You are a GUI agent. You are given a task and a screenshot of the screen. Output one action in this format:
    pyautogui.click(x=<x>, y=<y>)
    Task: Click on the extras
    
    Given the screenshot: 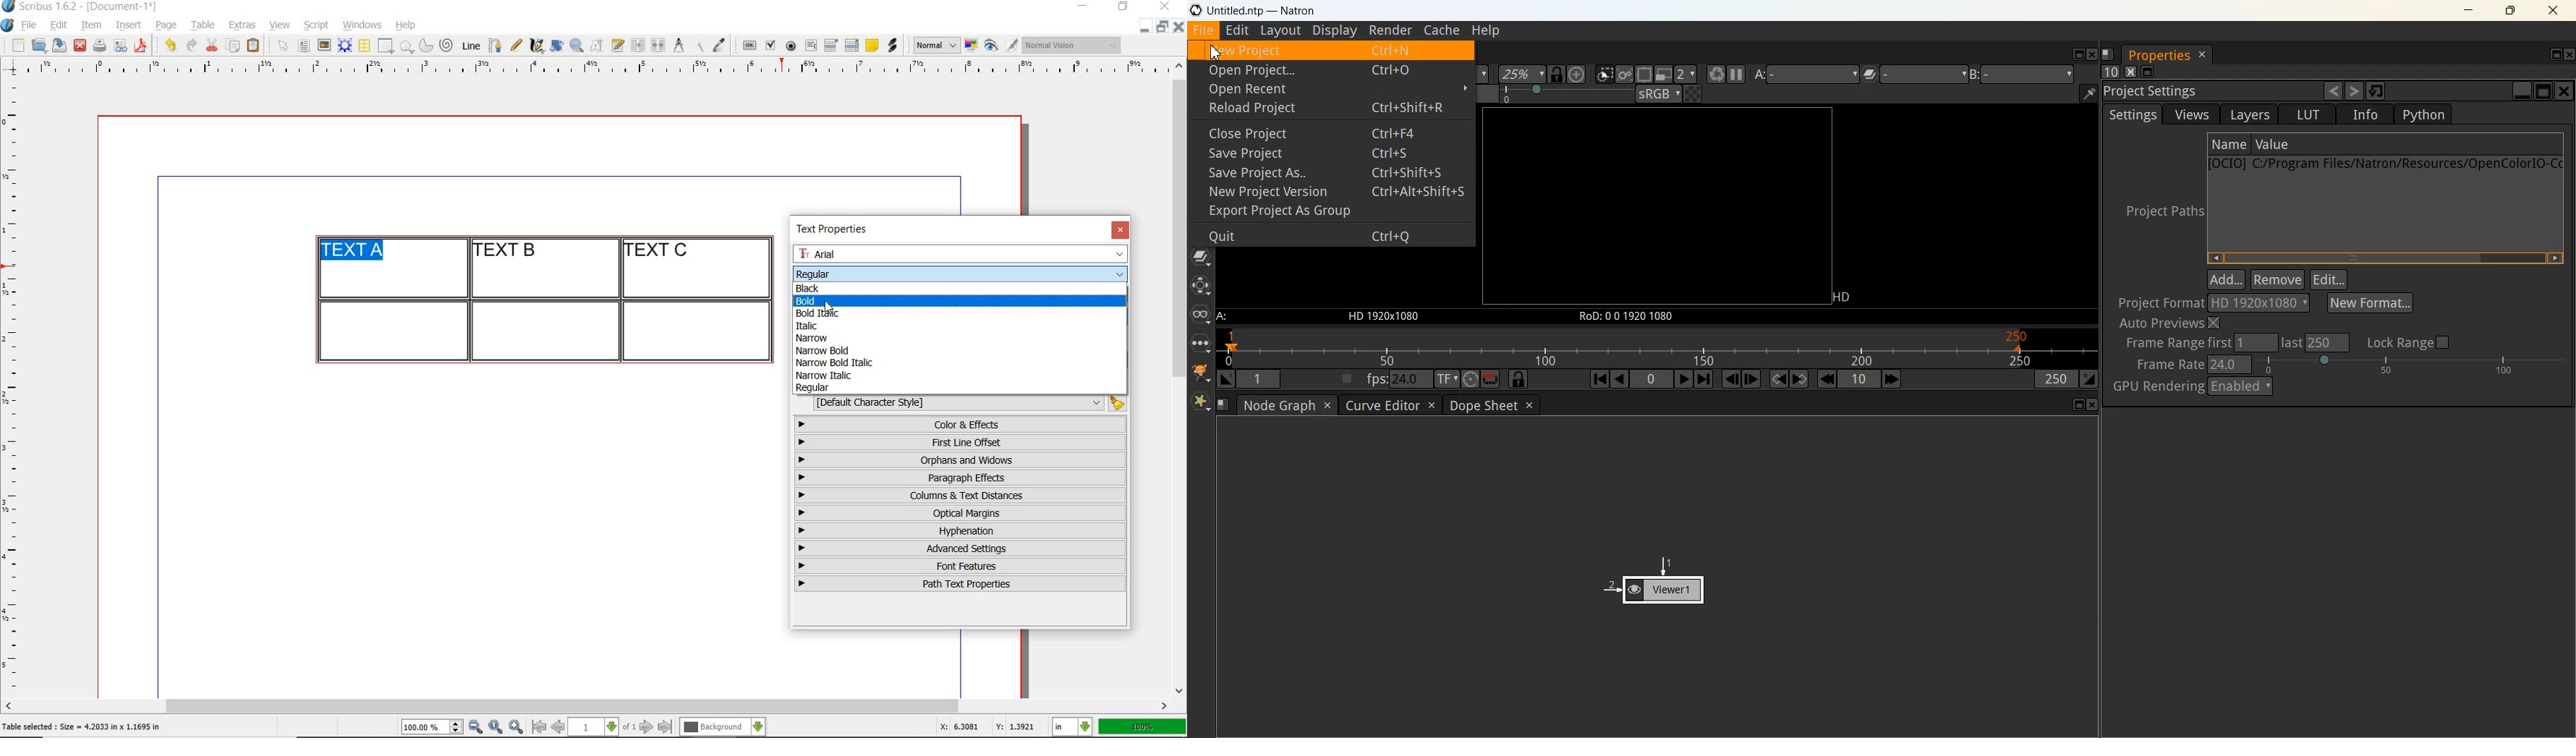 What is the action you would take?
    pyautogui.click(x=242, y=26)
    